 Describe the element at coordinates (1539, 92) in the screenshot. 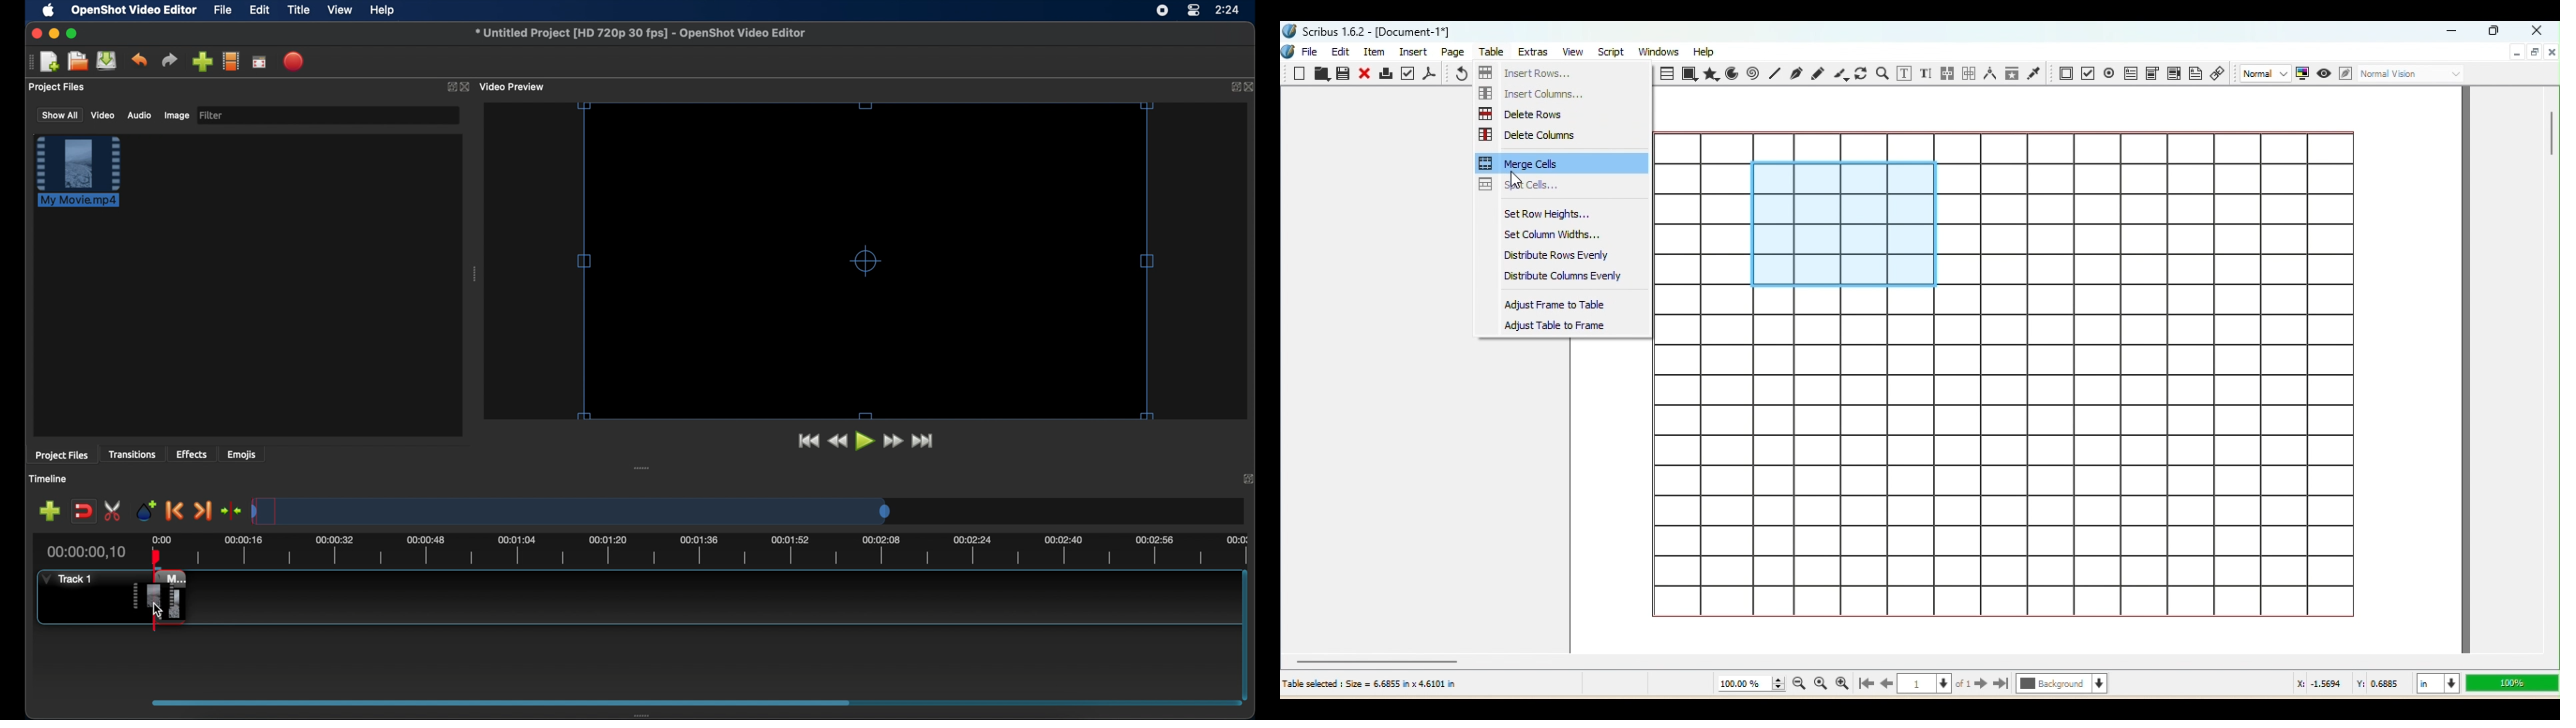

I see `Insert columns` at that location.